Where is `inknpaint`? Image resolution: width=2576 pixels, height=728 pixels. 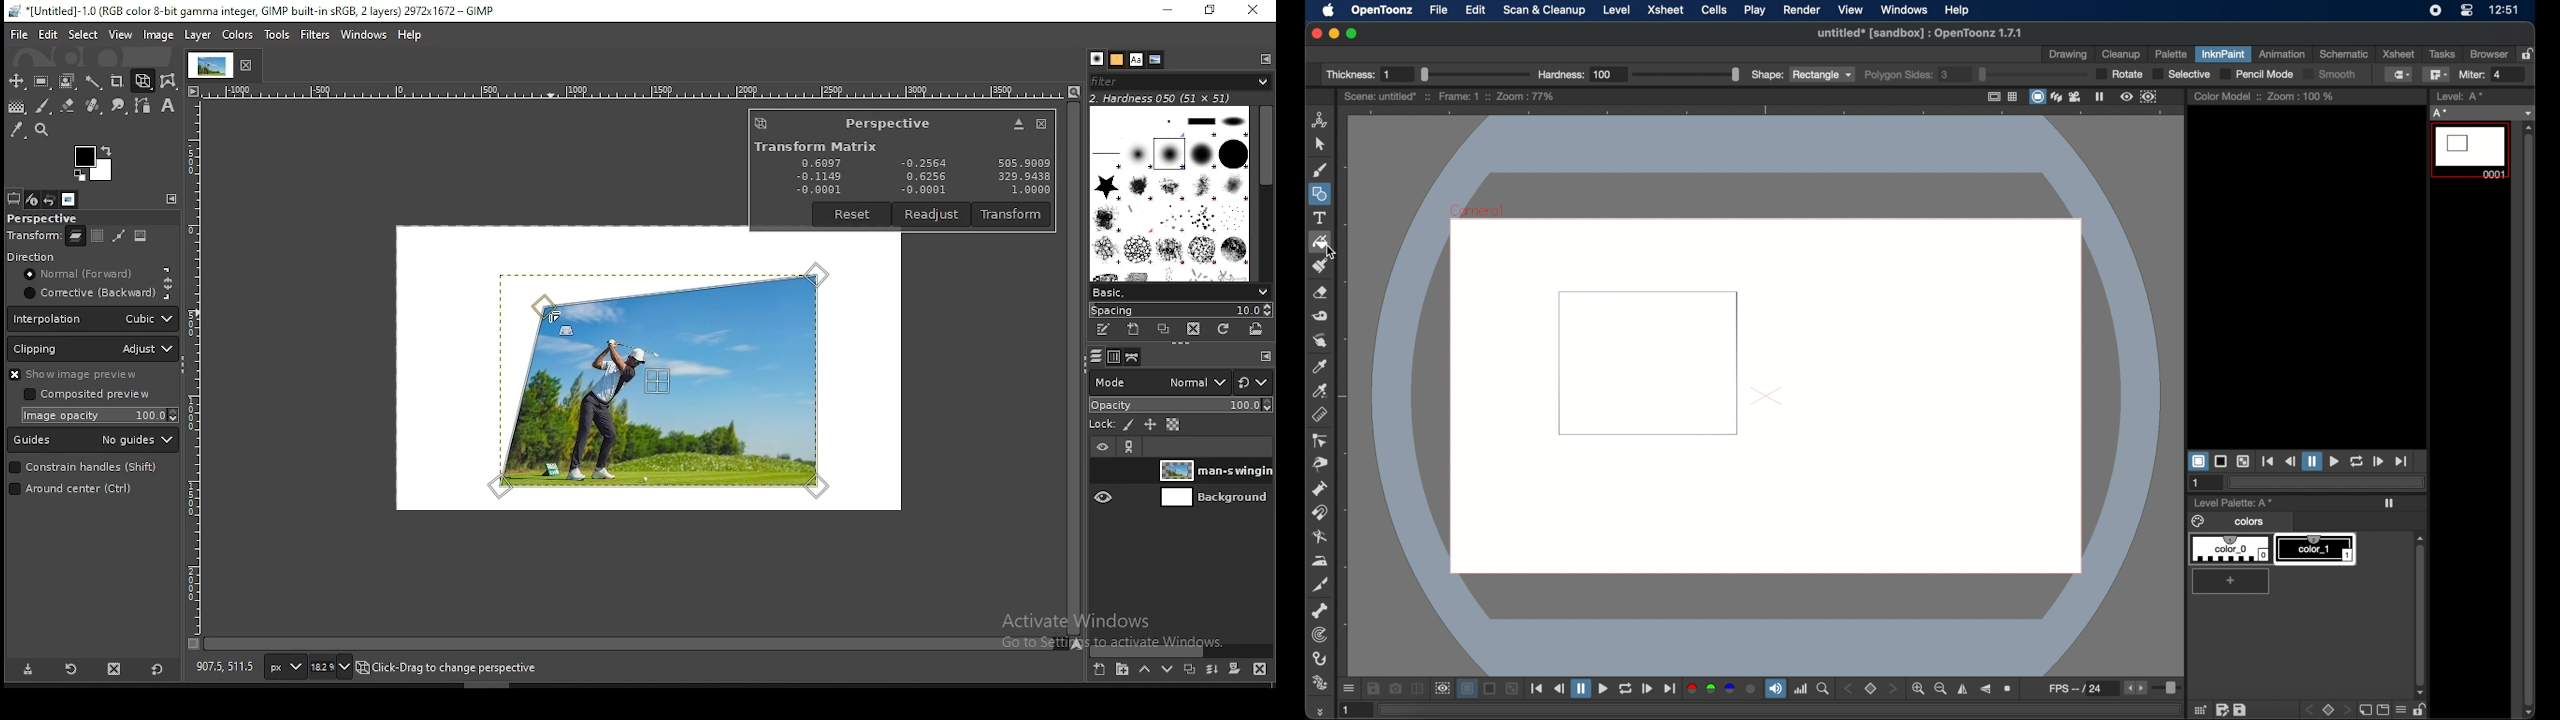 inknpaint is located at coordinates (2223, 53).